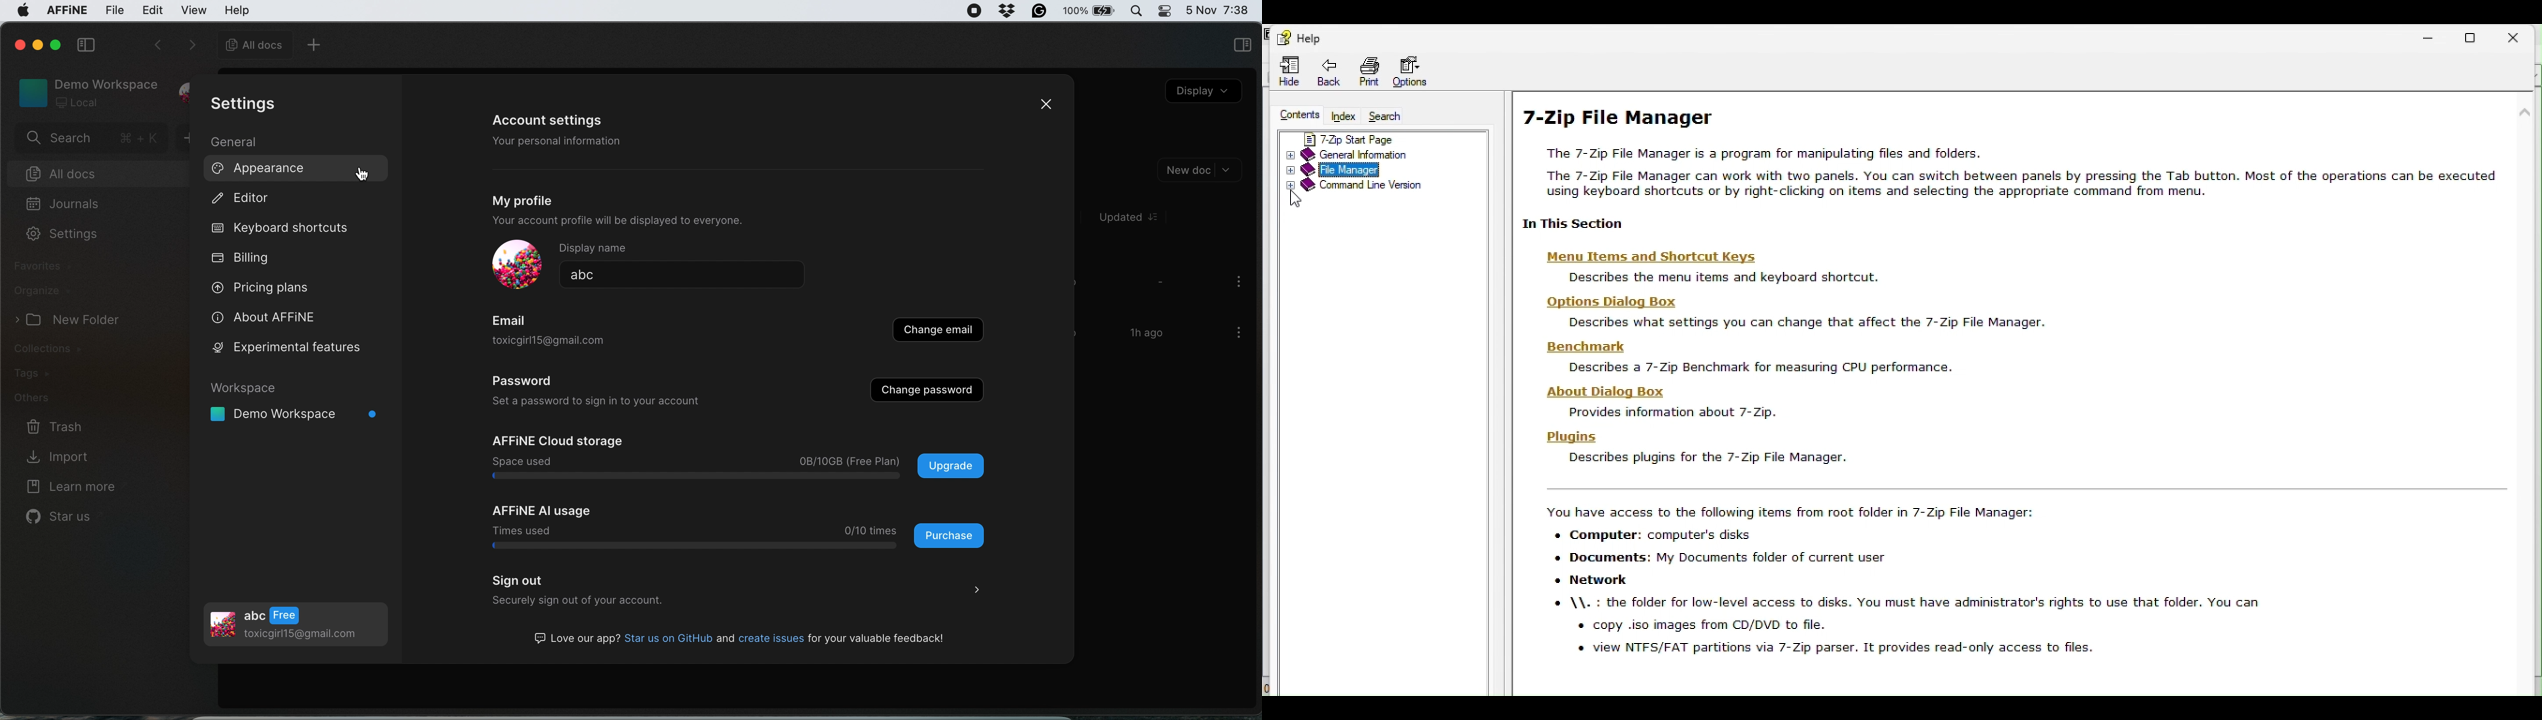 The width and height of the screenshot is (2548, 728). What do you see at coordinates (1706, 459) in the screenshot?
I see `Describes plugins for the 7-Zip File Manager.` at bounding box center [1706, 459].